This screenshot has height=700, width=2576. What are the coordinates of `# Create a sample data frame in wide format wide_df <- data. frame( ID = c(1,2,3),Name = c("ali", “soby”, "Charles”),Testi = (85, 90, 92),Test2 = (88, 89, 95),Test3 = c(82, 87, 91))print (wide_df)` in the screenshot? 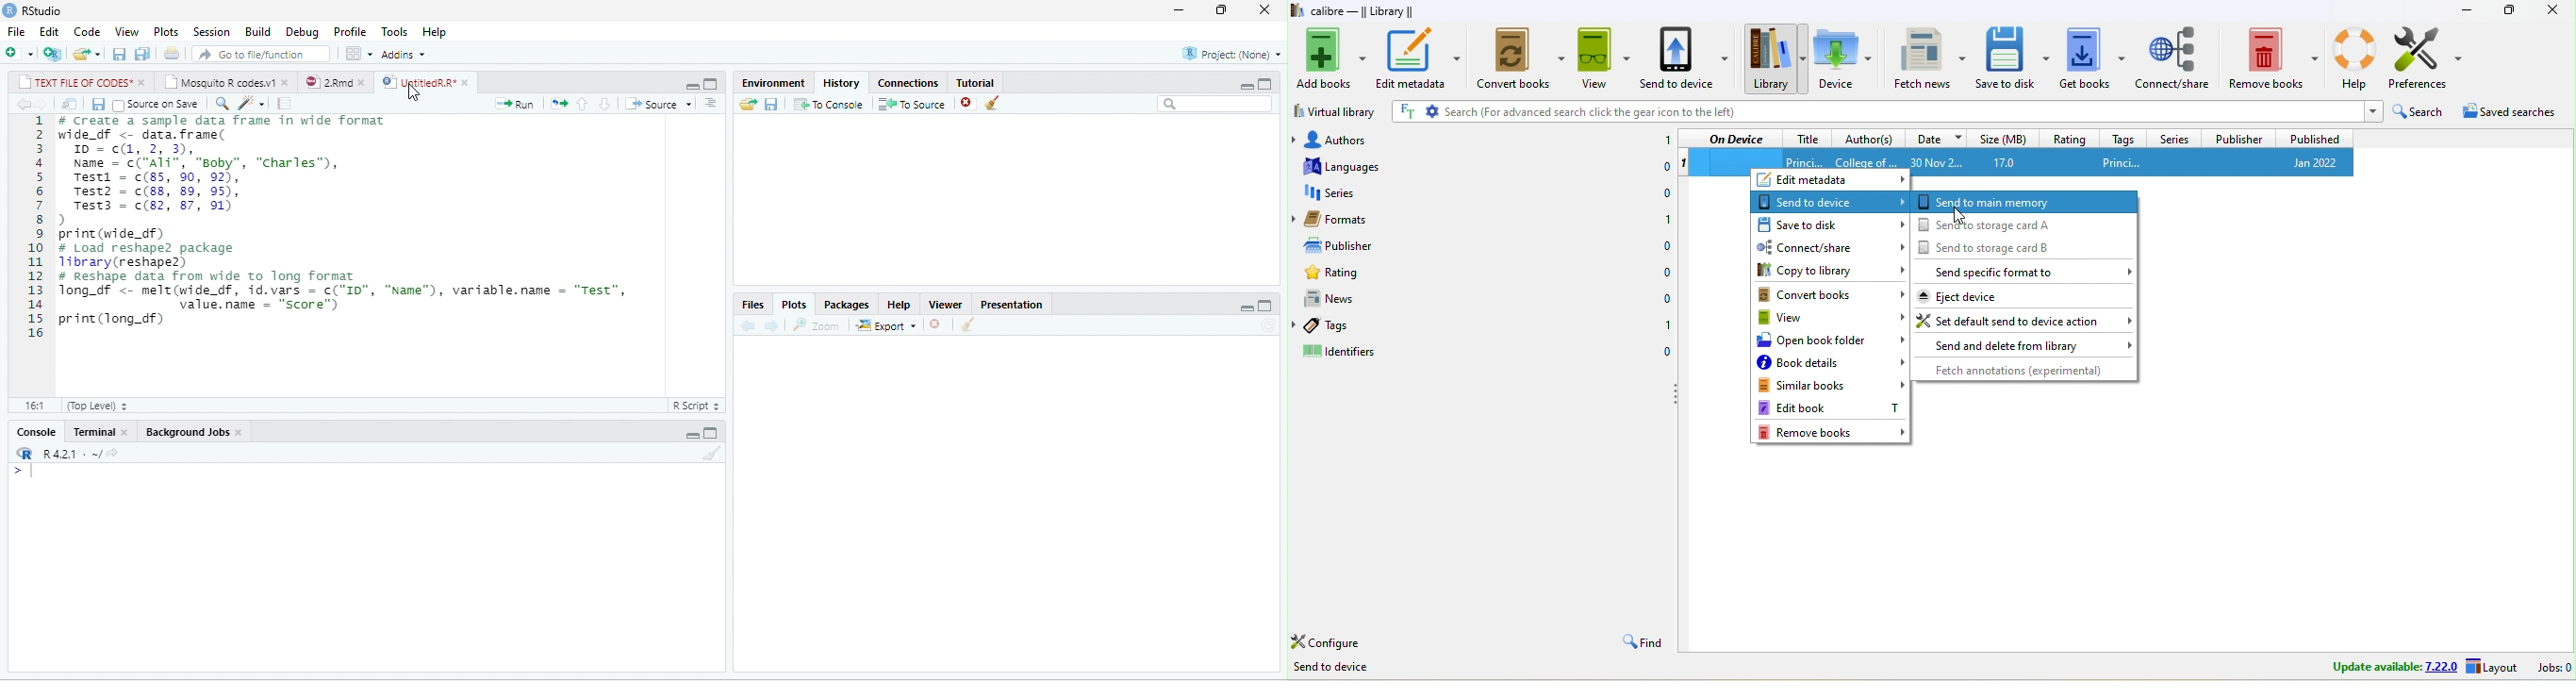 It's located at (222, 177).